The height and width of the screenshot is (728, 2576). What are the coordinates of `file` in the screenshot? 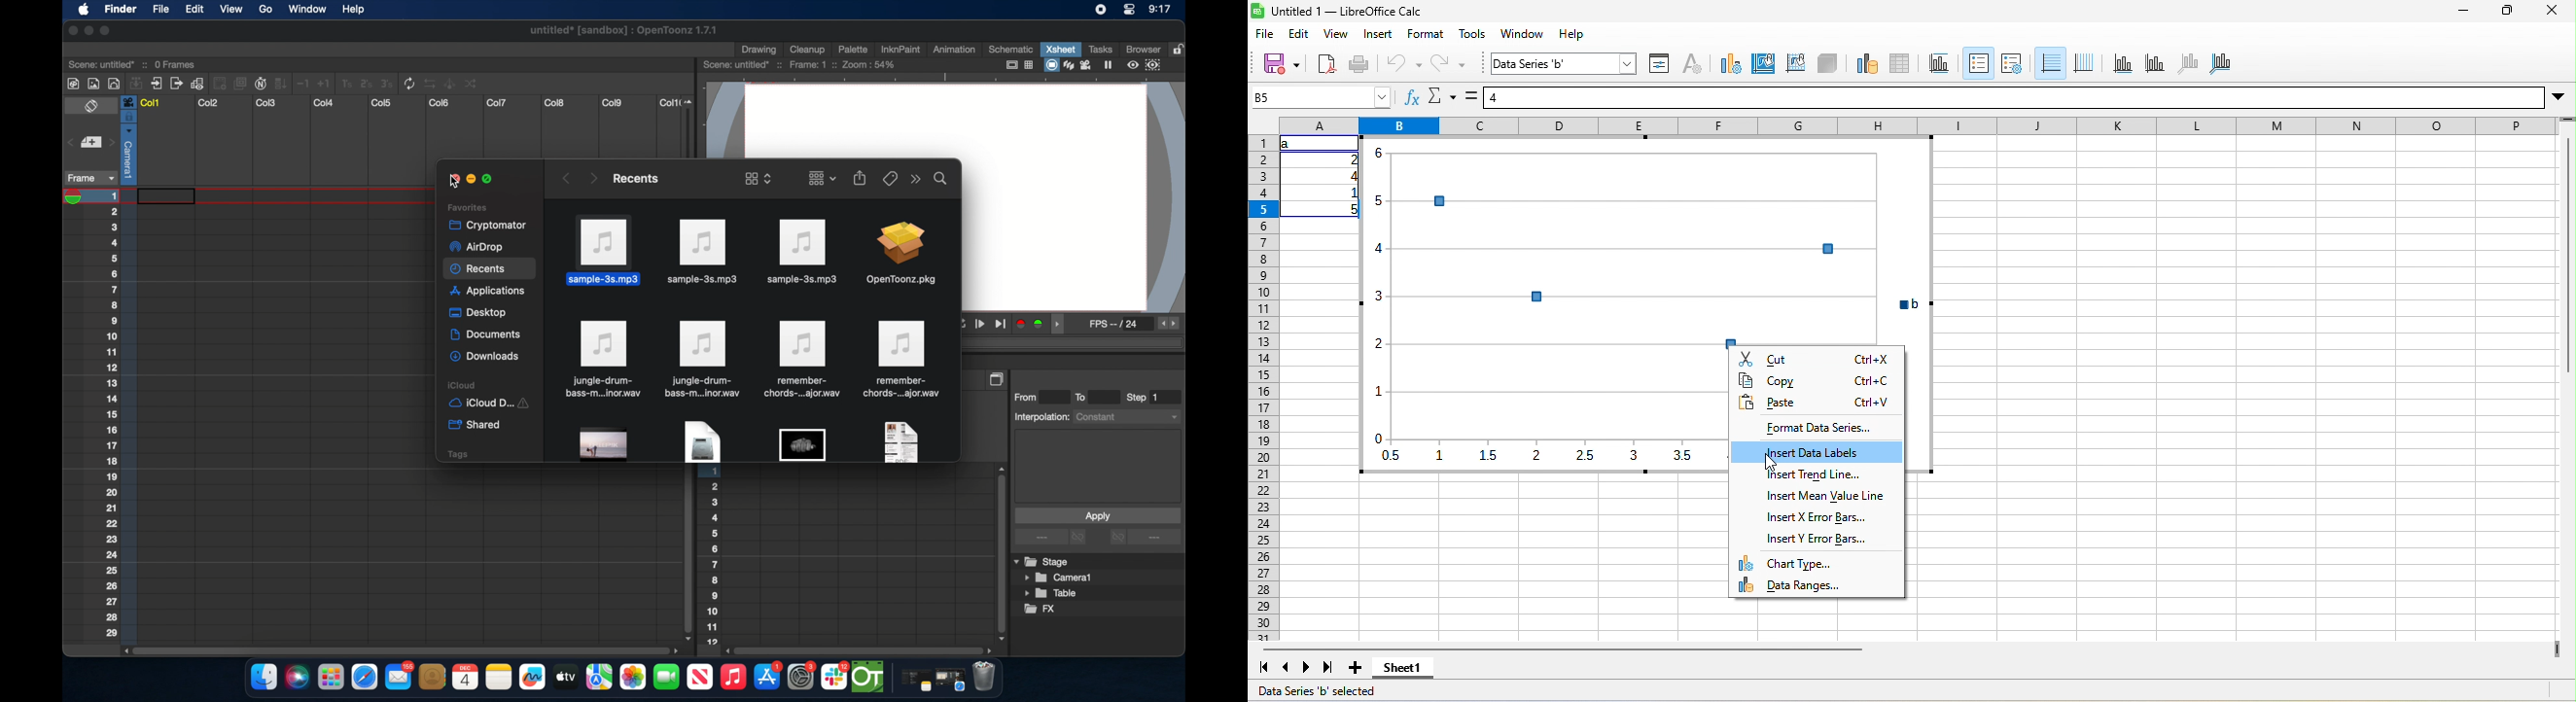 It's located at (1265, 34).